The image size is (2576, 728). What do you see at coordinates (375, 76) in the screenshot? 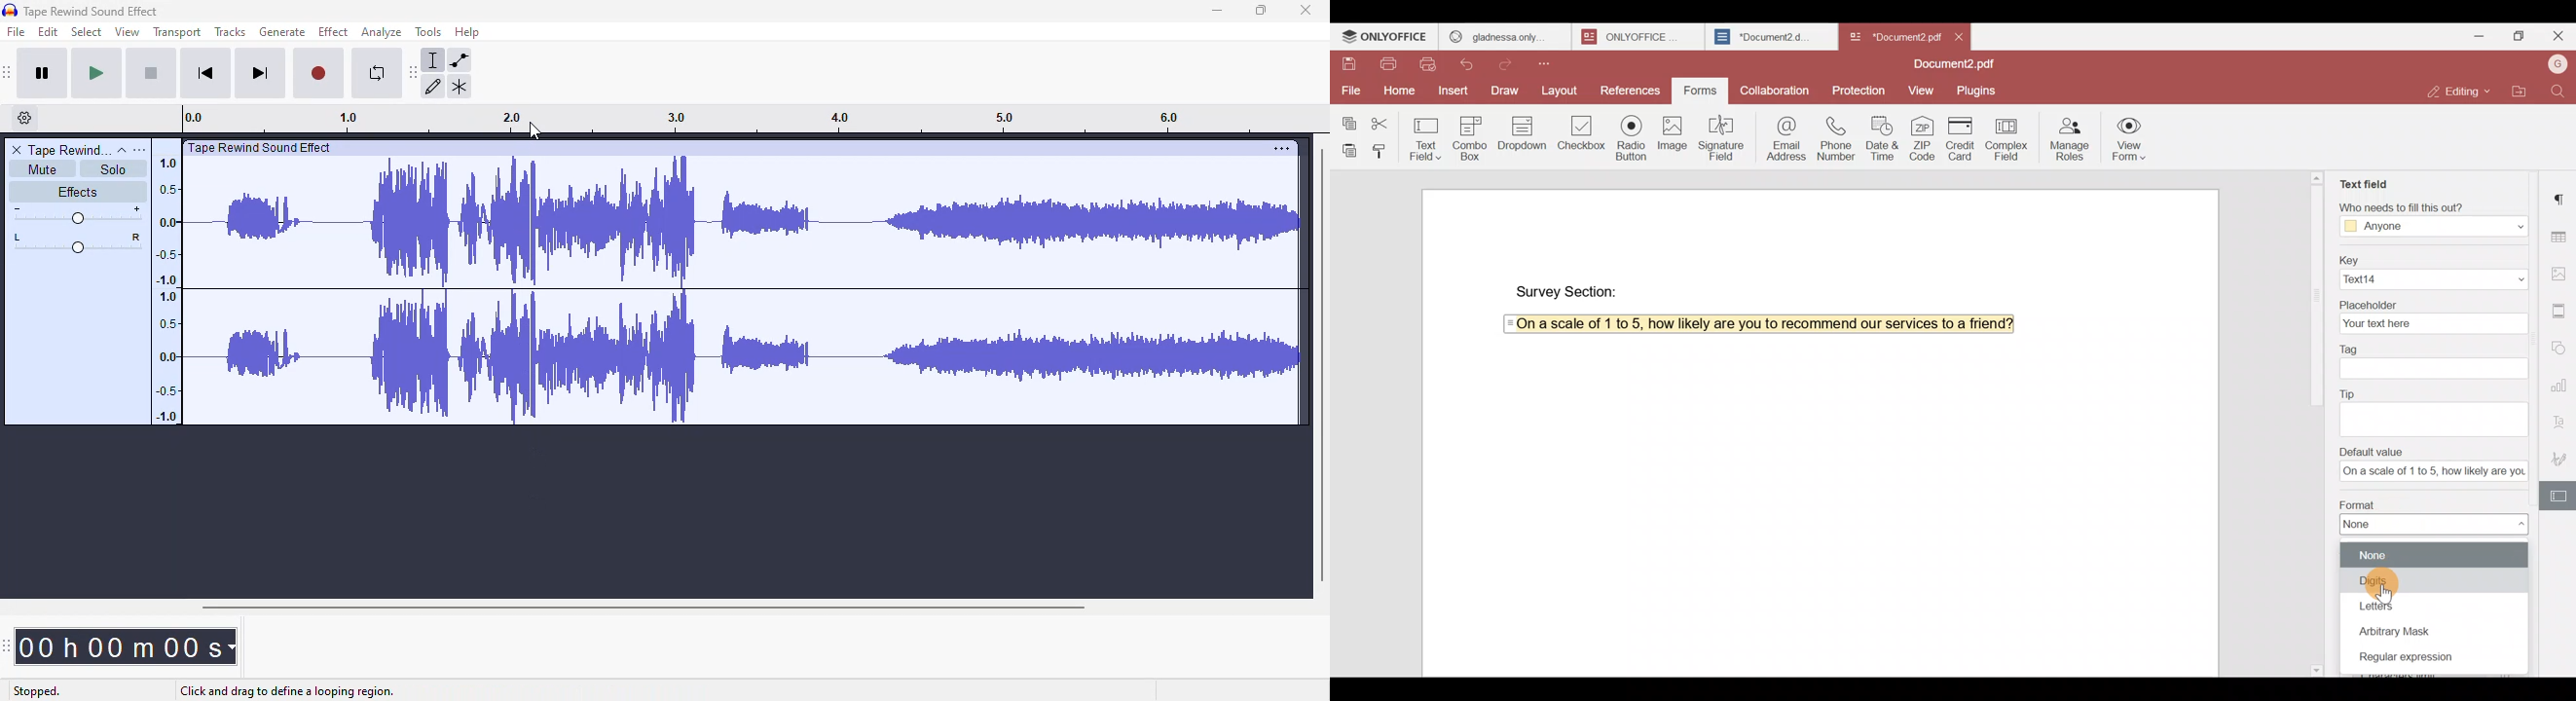
I see `enable looping` at bounding box center [375, 76].